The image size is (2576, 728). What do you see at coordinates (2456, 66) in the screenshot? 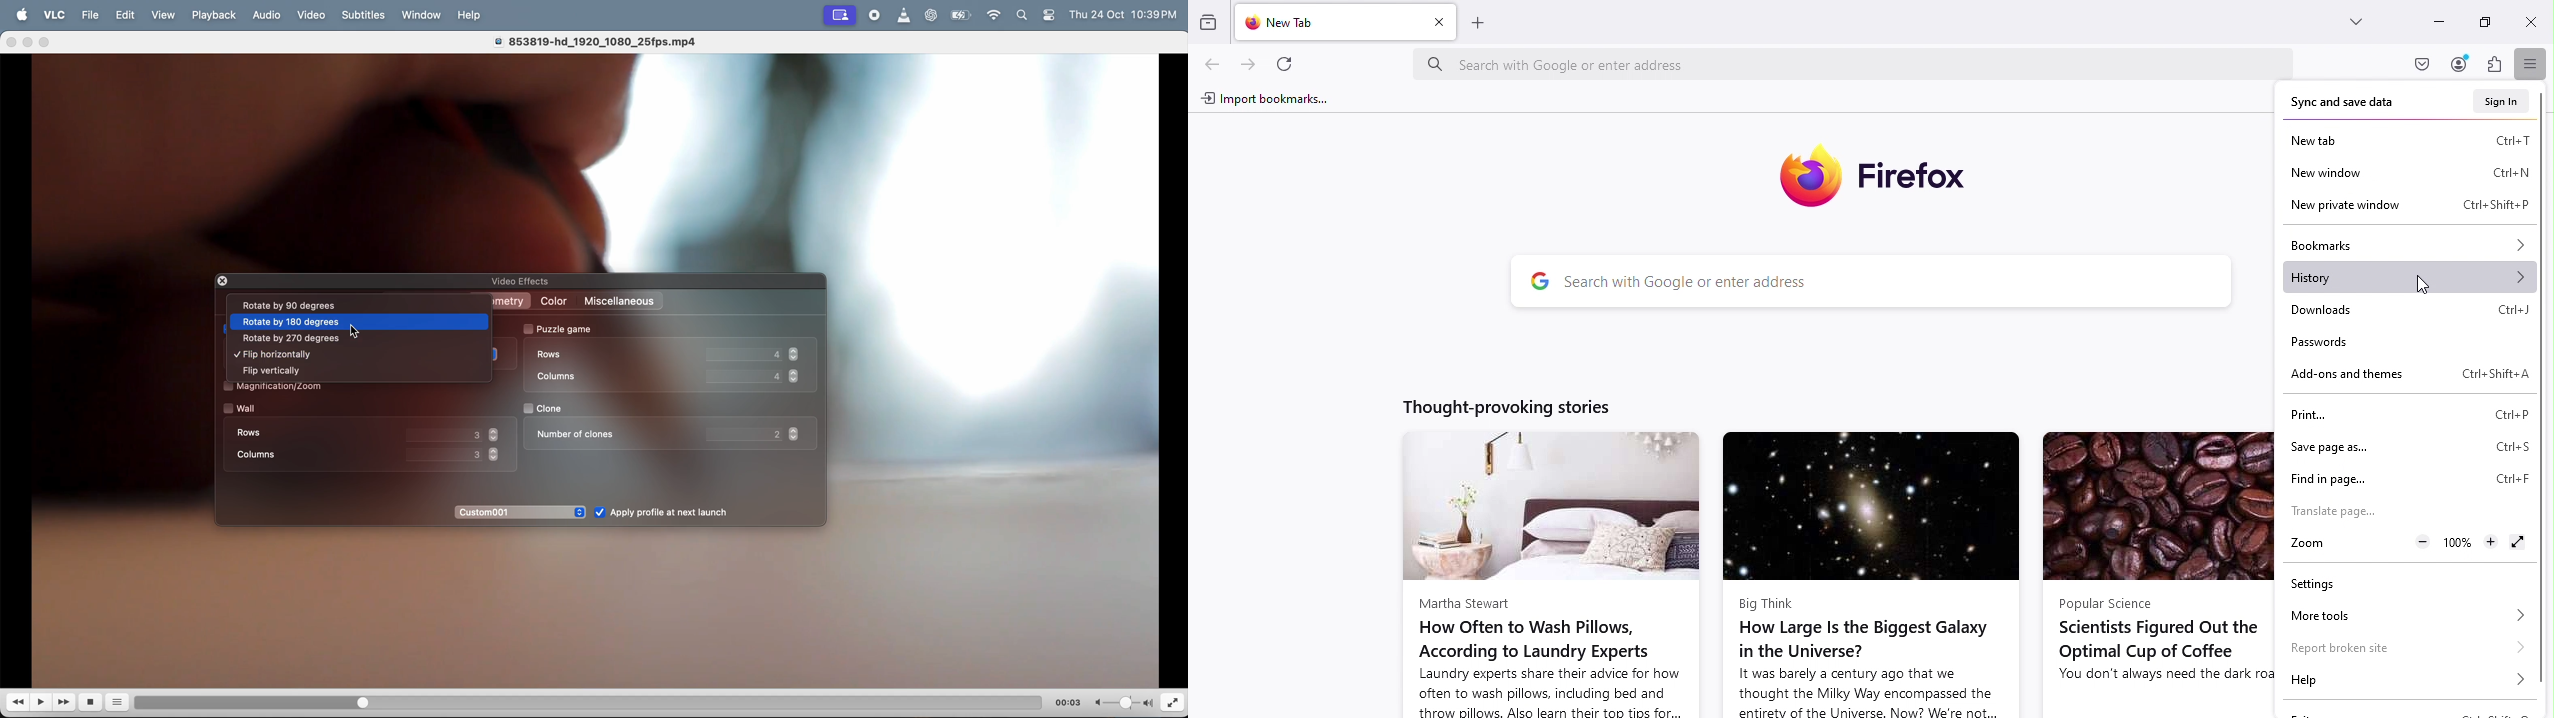
I see `Account` at bounding box center [2456, 66].